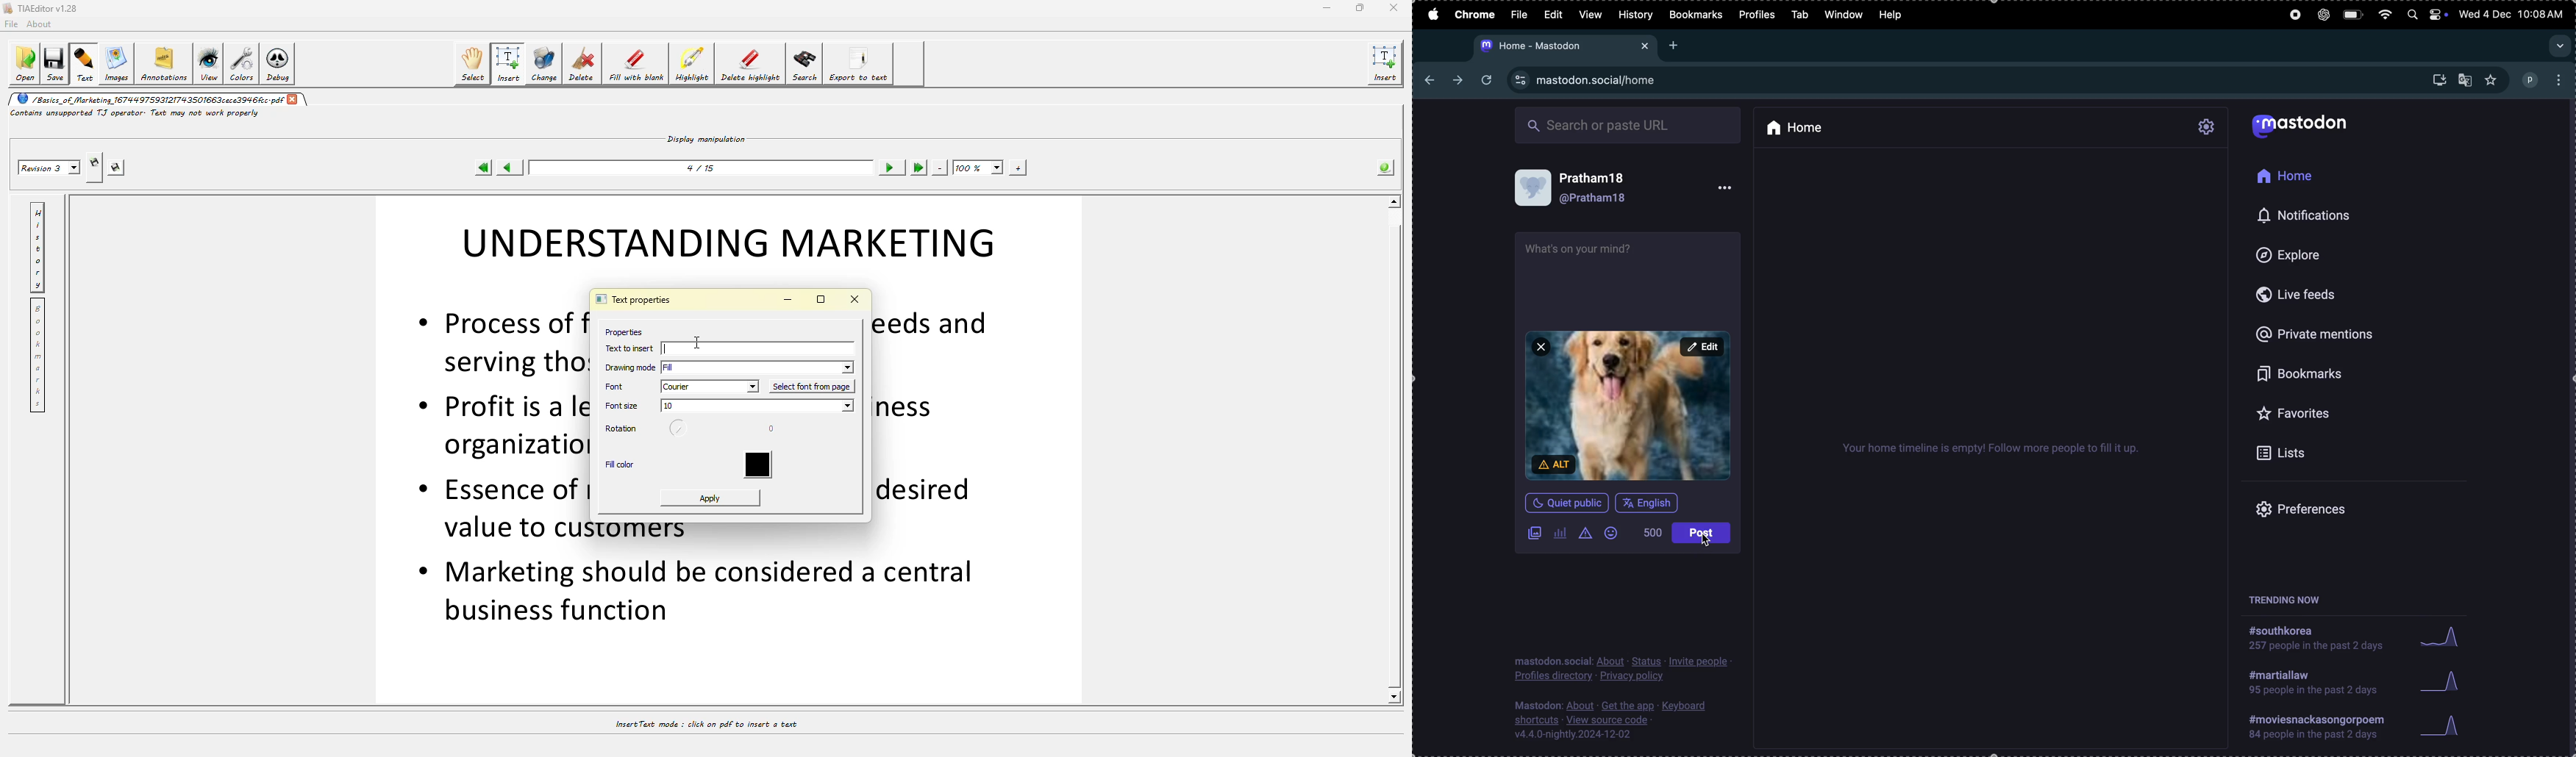 This screenshot has width=2576, height=784. Describe the element at coordinates (1519, 13) in the screenshot. I see `Filw` at that location.